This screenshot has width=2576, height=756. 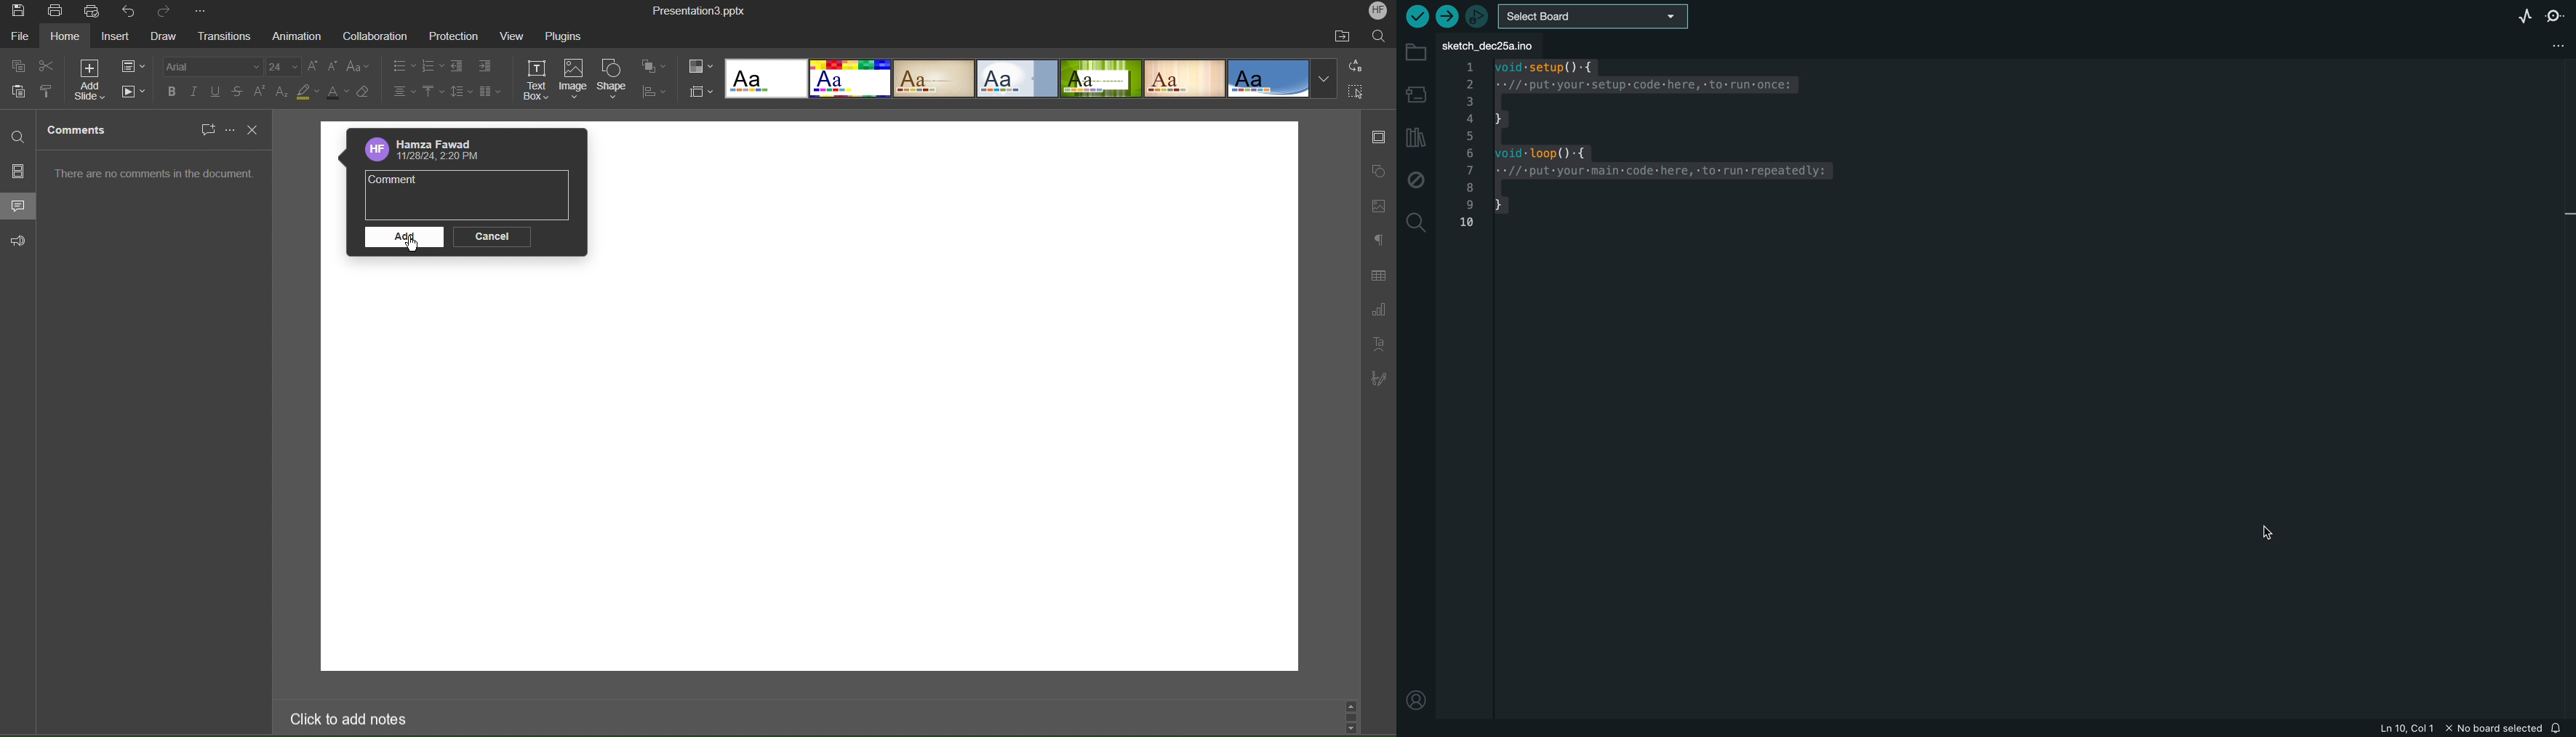 I want to click on Subscript, so click(x=283, y=92).